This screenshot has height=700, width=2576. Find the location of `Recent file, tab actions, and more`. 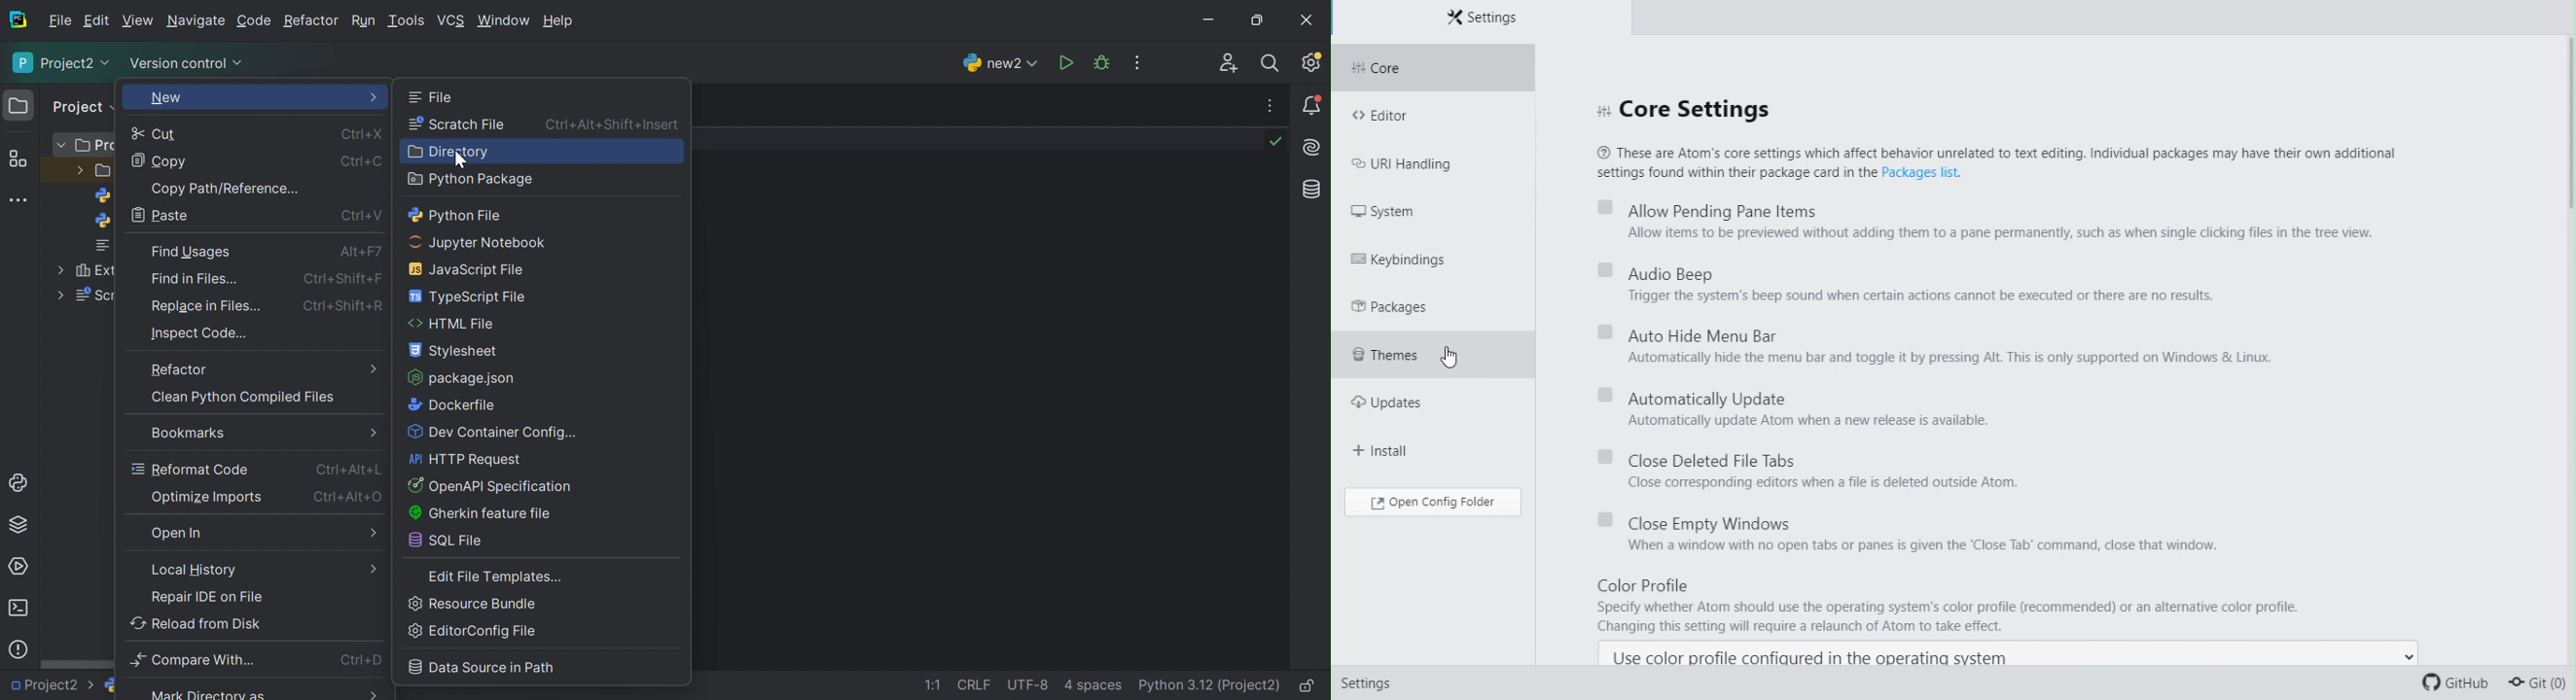

Recent file, tab actions, and more is located at coordinates (1272, 106).